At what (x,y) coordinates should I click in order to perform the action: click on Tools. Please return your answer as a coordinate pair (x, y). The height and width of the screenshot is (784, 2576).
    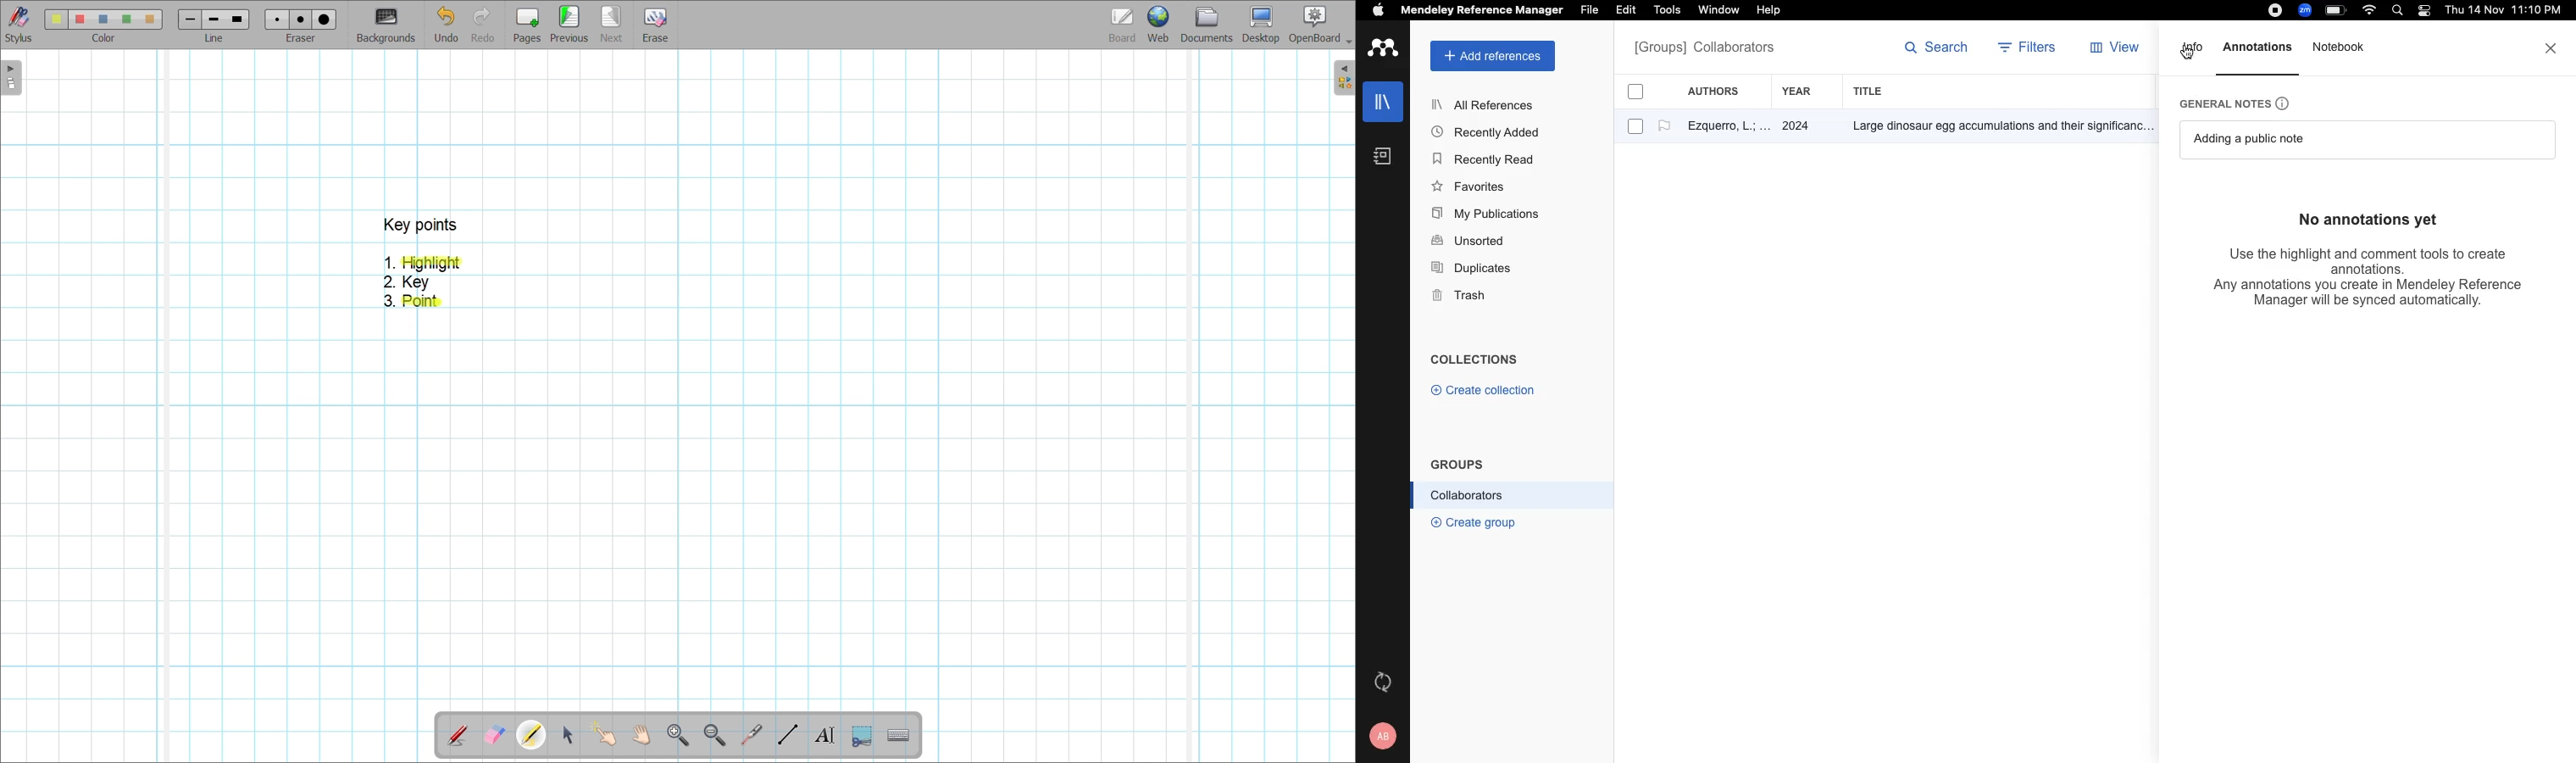
    Looking at the image, I should click on (1667, 11).